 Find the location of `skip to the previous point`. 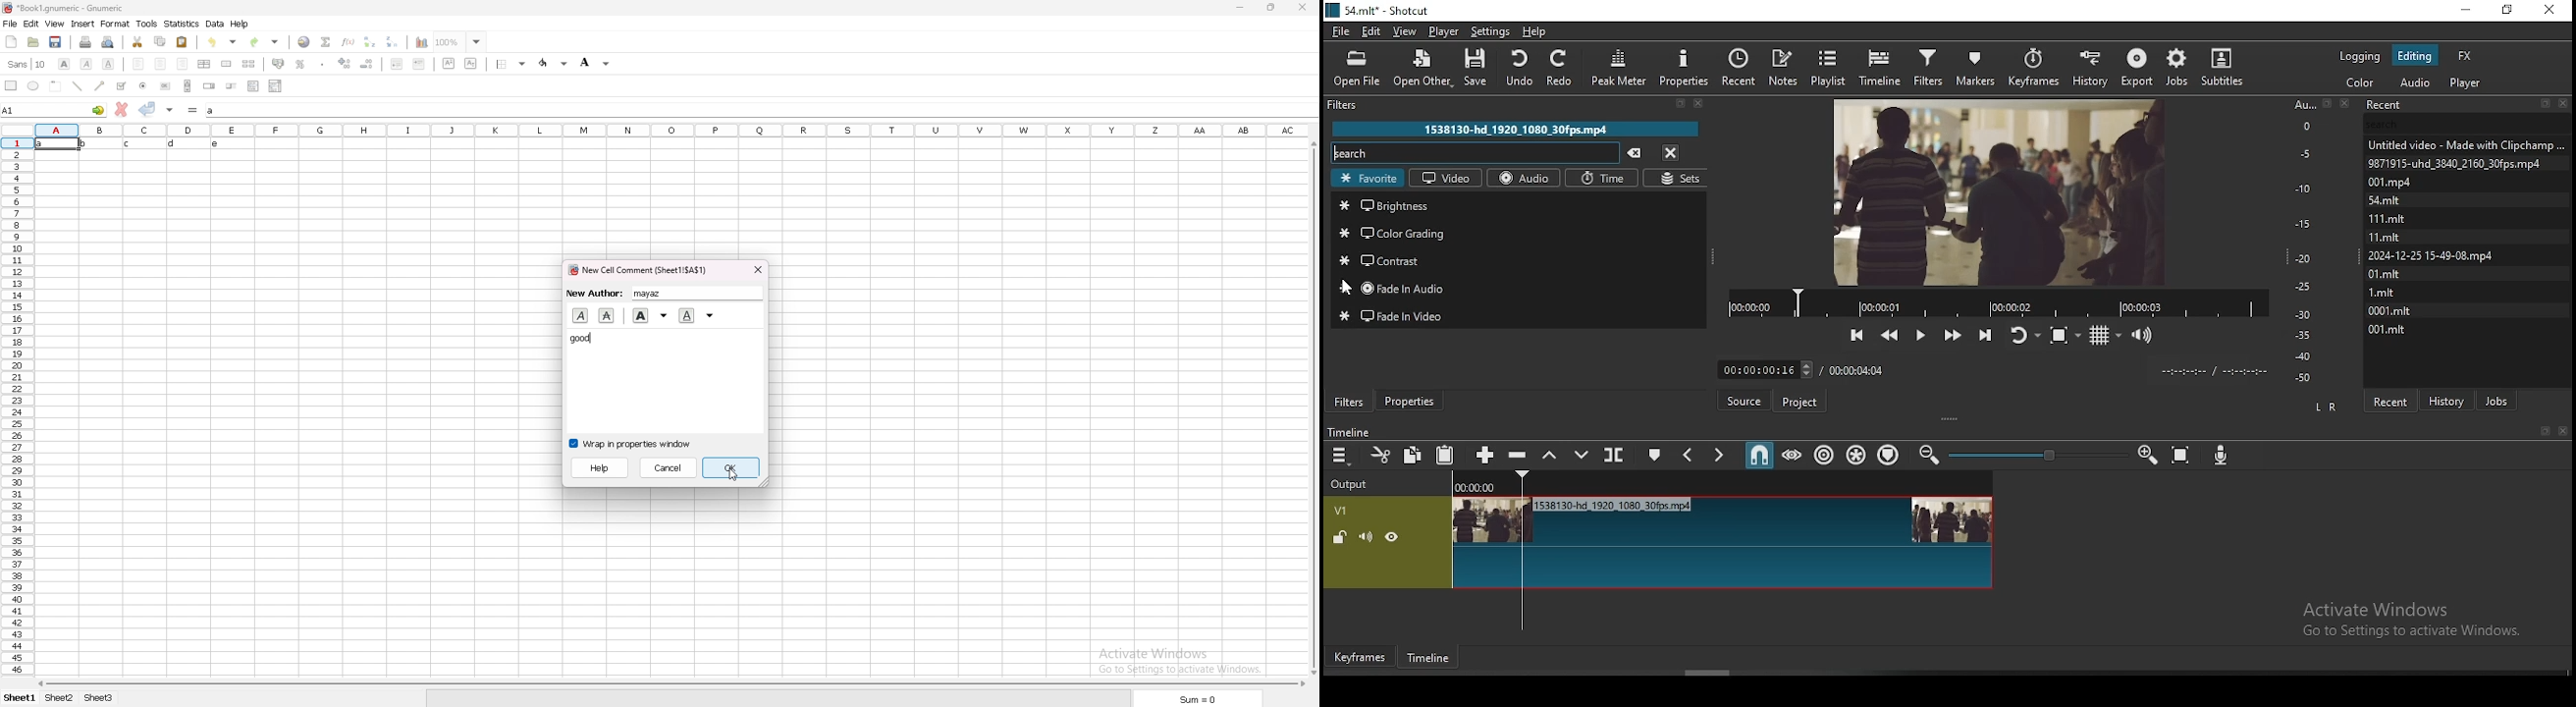

skip to the previous point is located at coordinates (1857, 336).